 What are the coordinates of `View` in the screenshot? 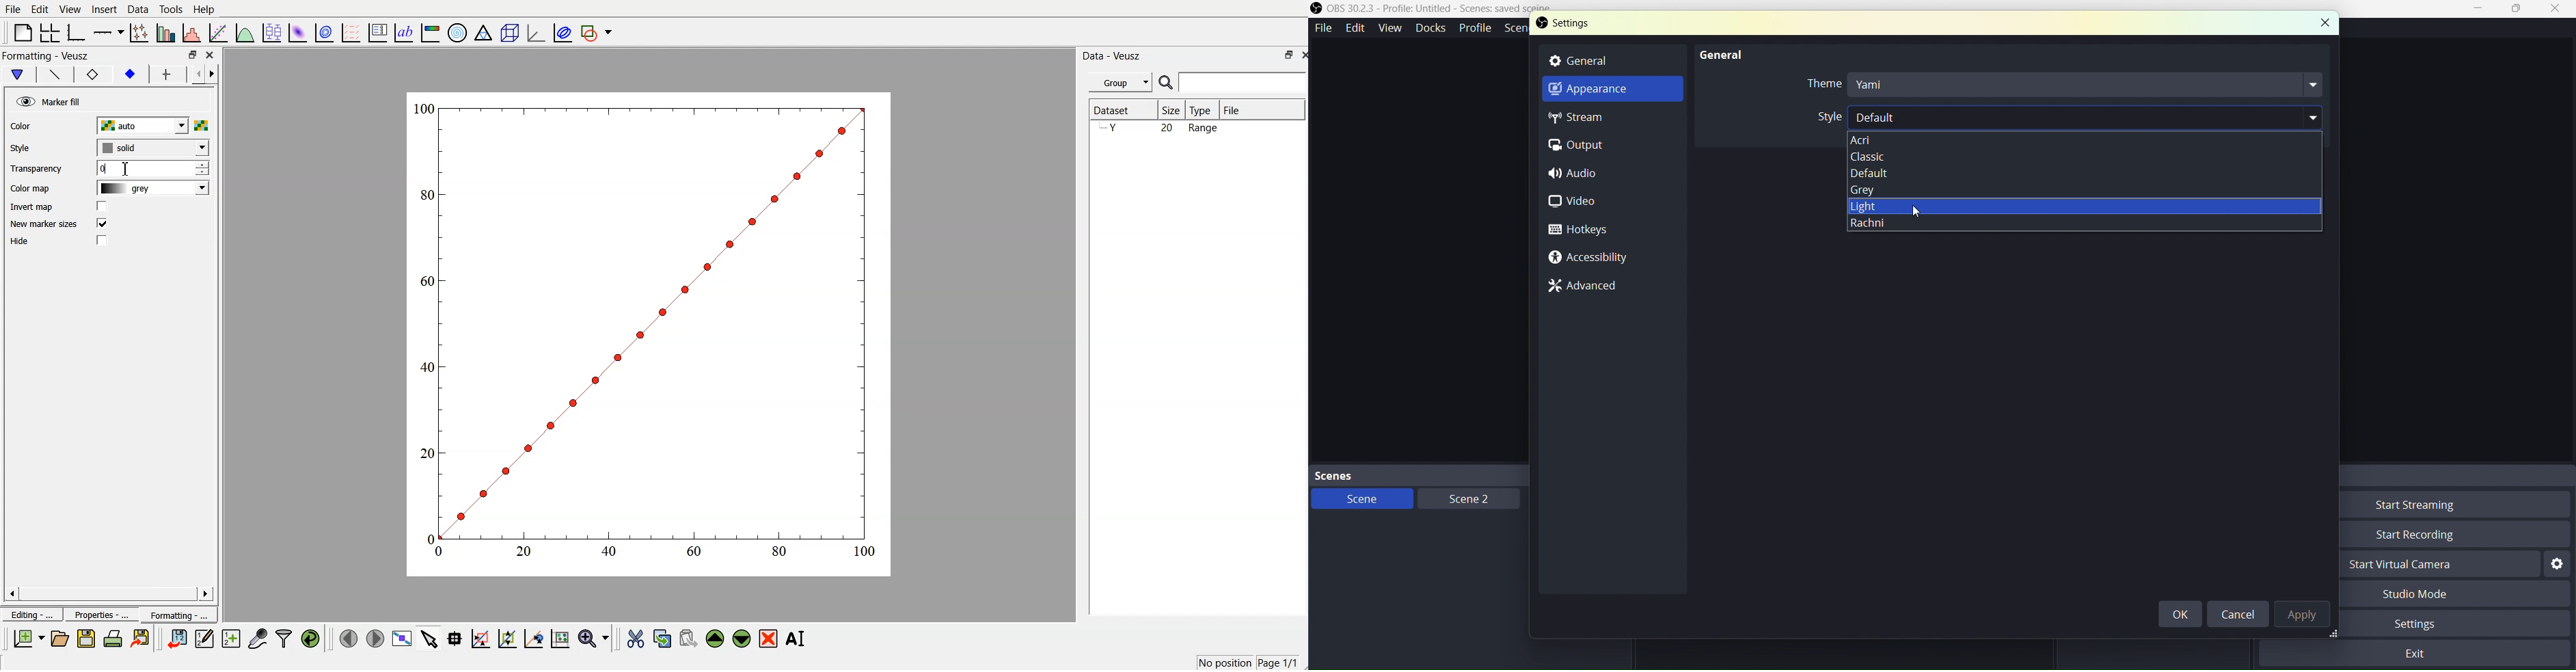 It's located at (1388, 27).